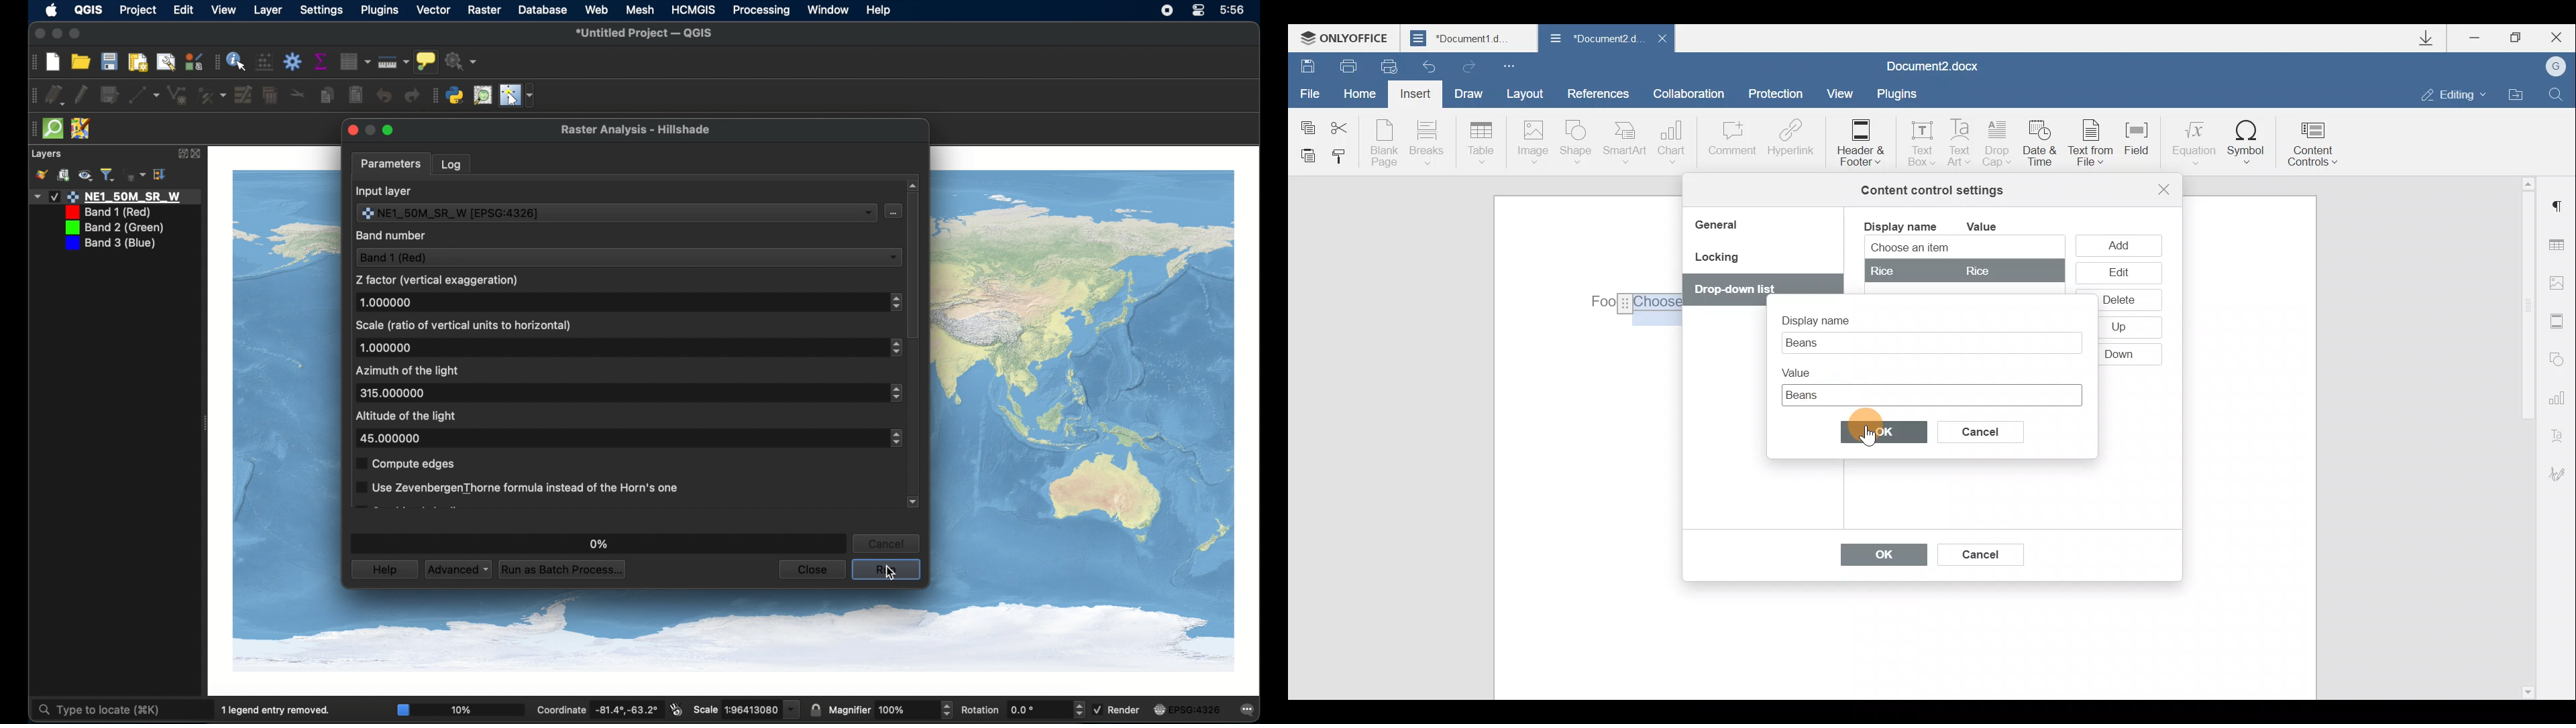 This screenshot has height=728, width=2576. I want to click on Text Art, so click(1961, 143).